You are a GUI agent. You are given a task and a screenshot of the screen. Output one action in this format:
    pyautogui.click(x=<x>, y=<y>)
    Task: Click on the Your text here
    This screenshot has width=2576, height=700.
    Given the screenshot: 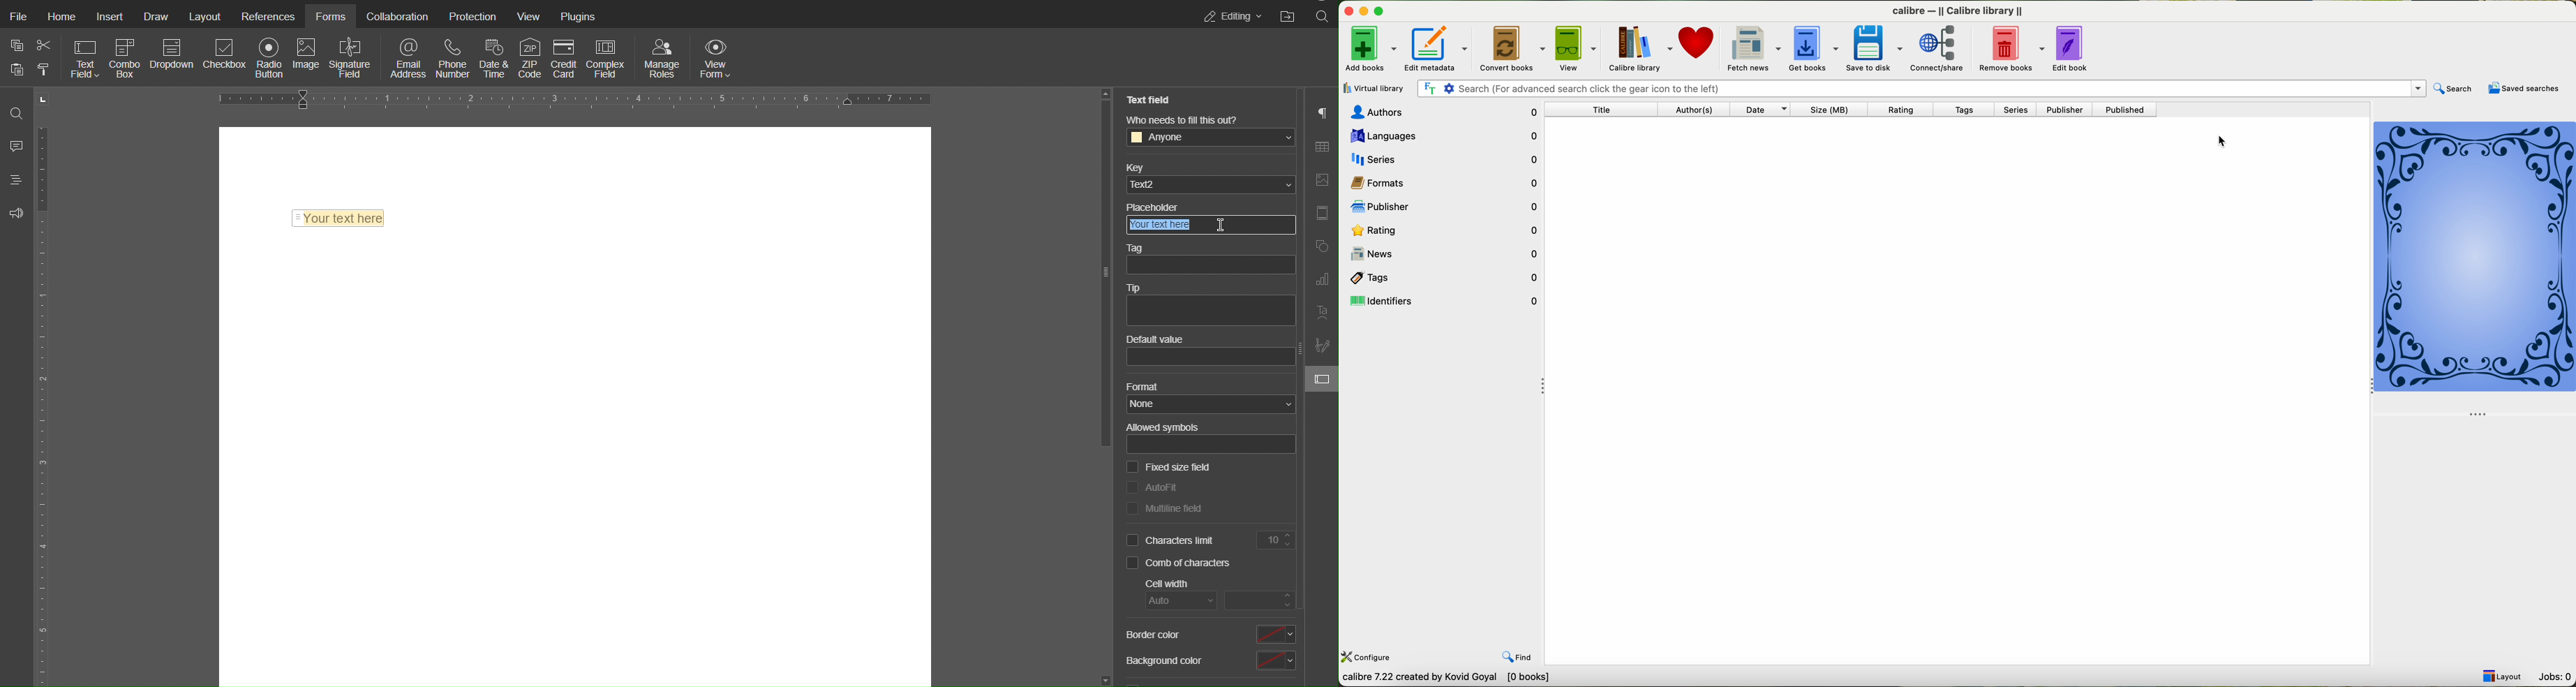 What is the action you would take?
    pyautogui.click(x=1157, y=226)
    